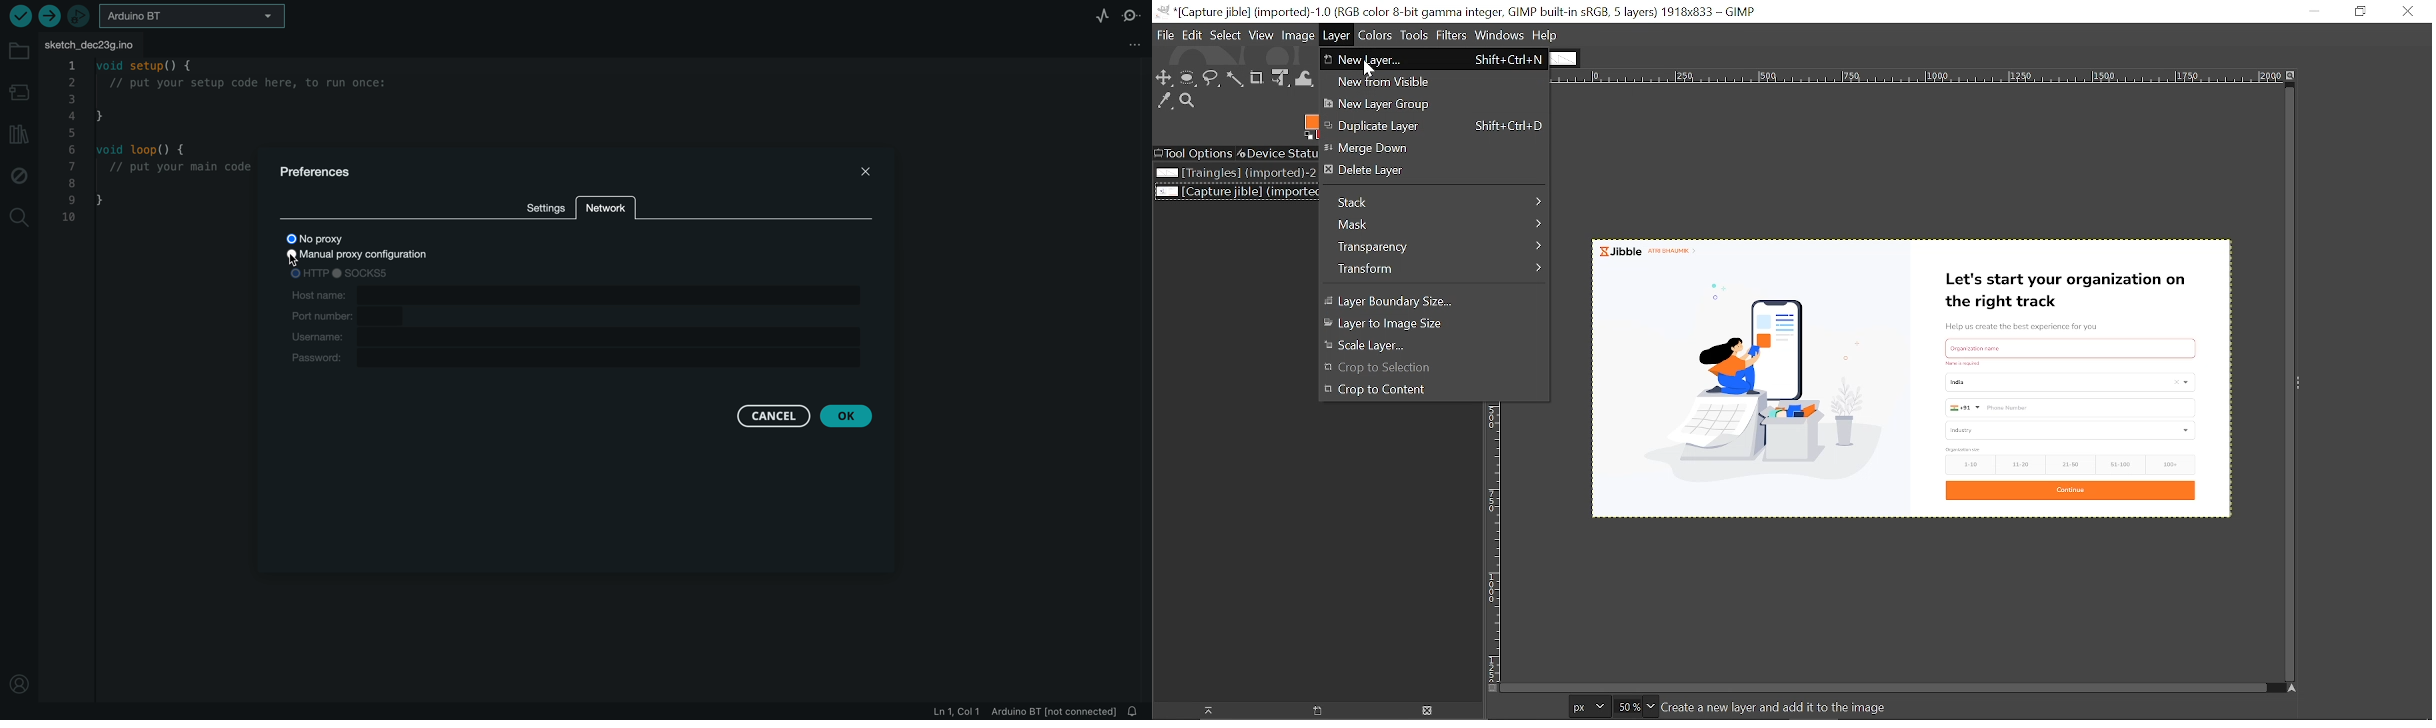 This screenshot has height=728, width=2436. Describe the element at coordinates (1337, 35) in the screenshot. I see `Layer` at that location.